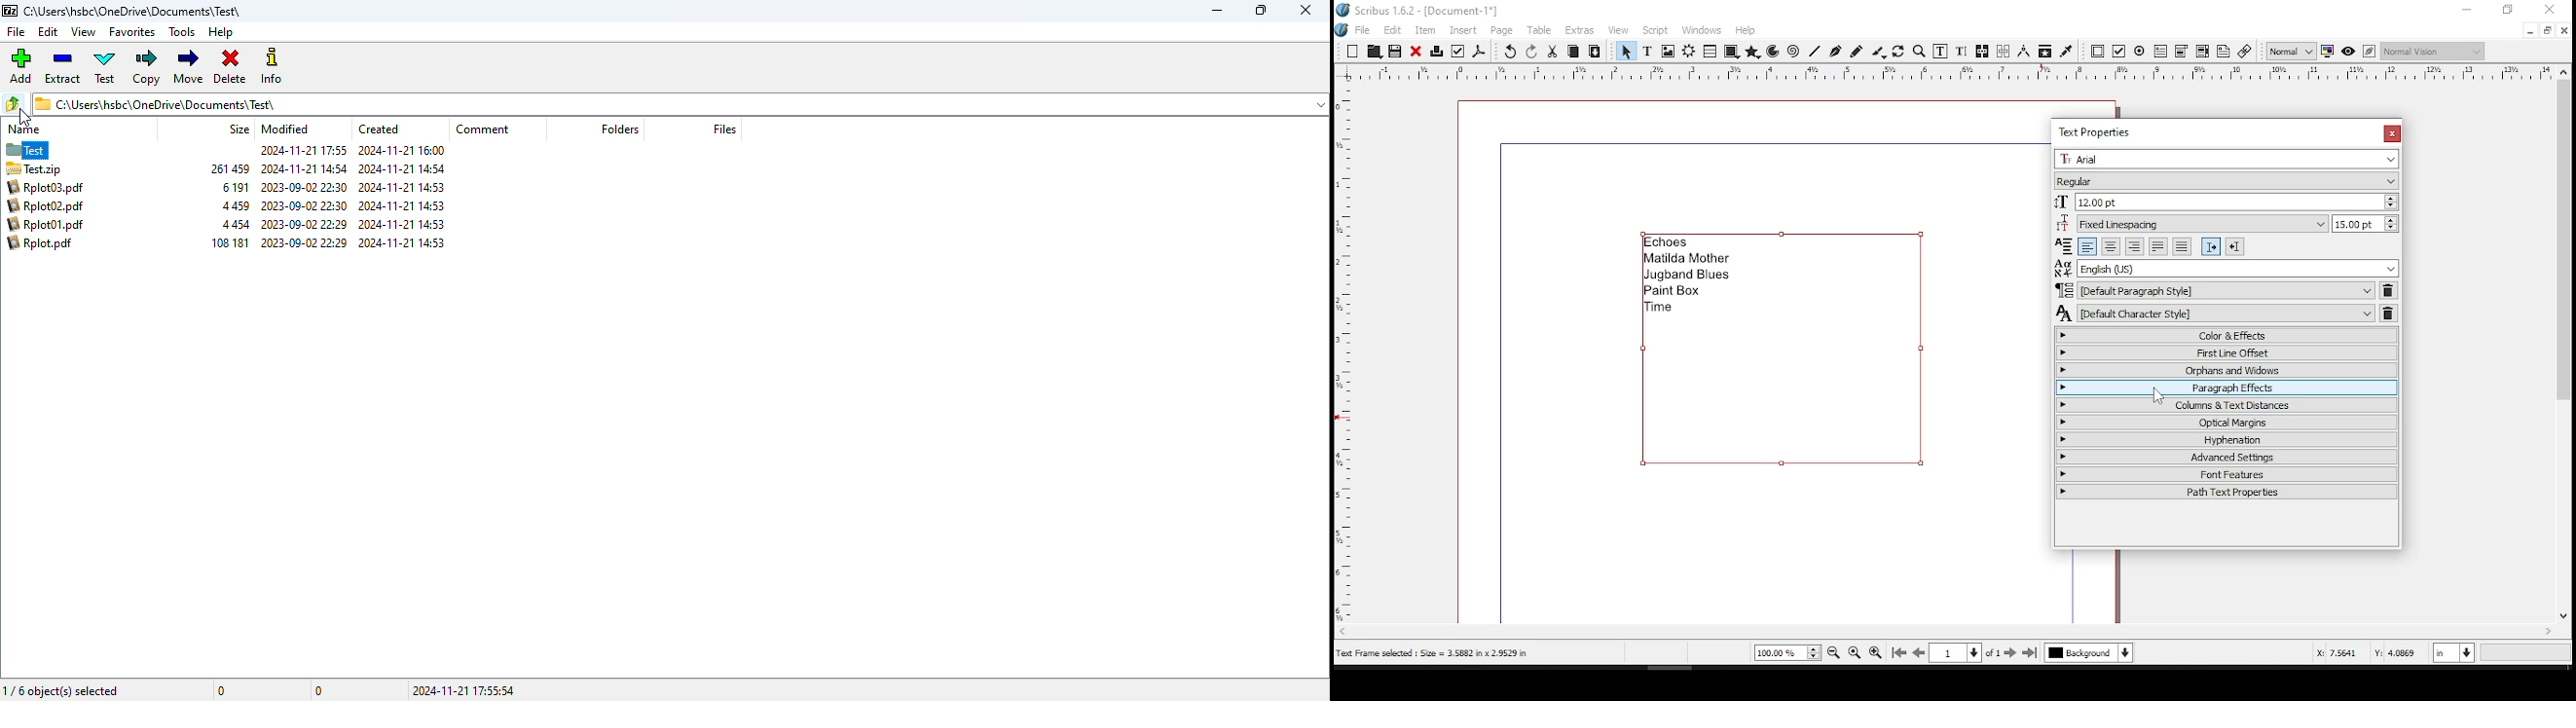  I want to click on 2024-11-21 14:53, so click(401, 242).